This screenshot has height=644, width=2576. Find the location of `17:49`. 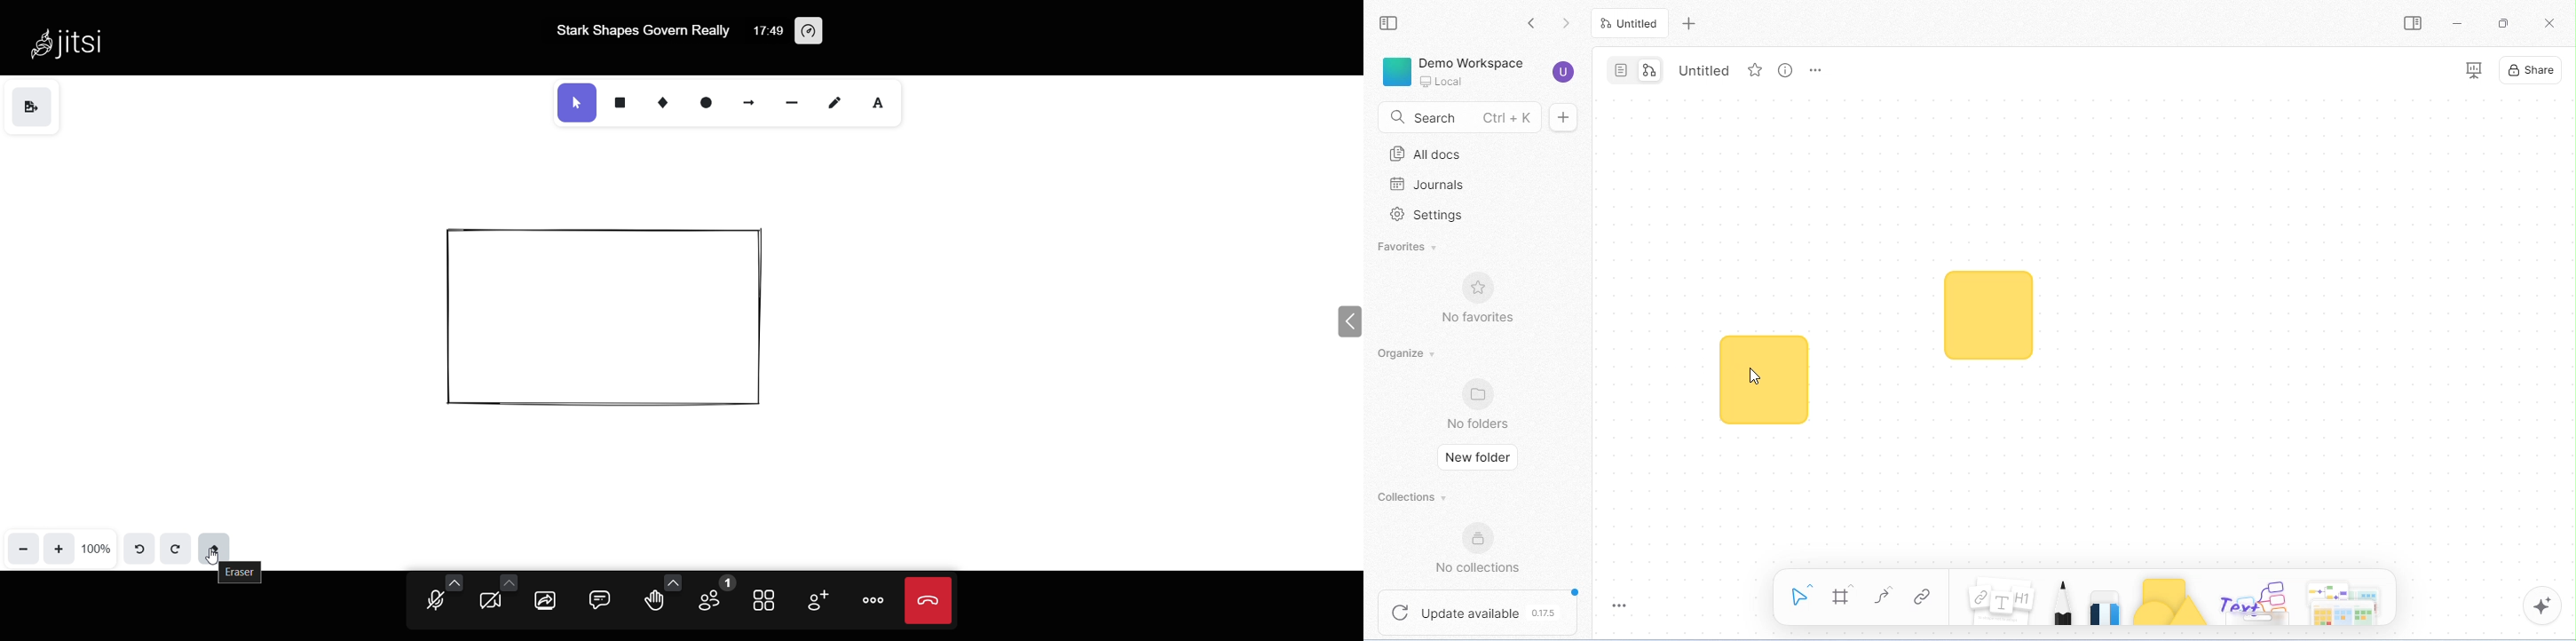

17:49 is located at coordinates (766, 30).